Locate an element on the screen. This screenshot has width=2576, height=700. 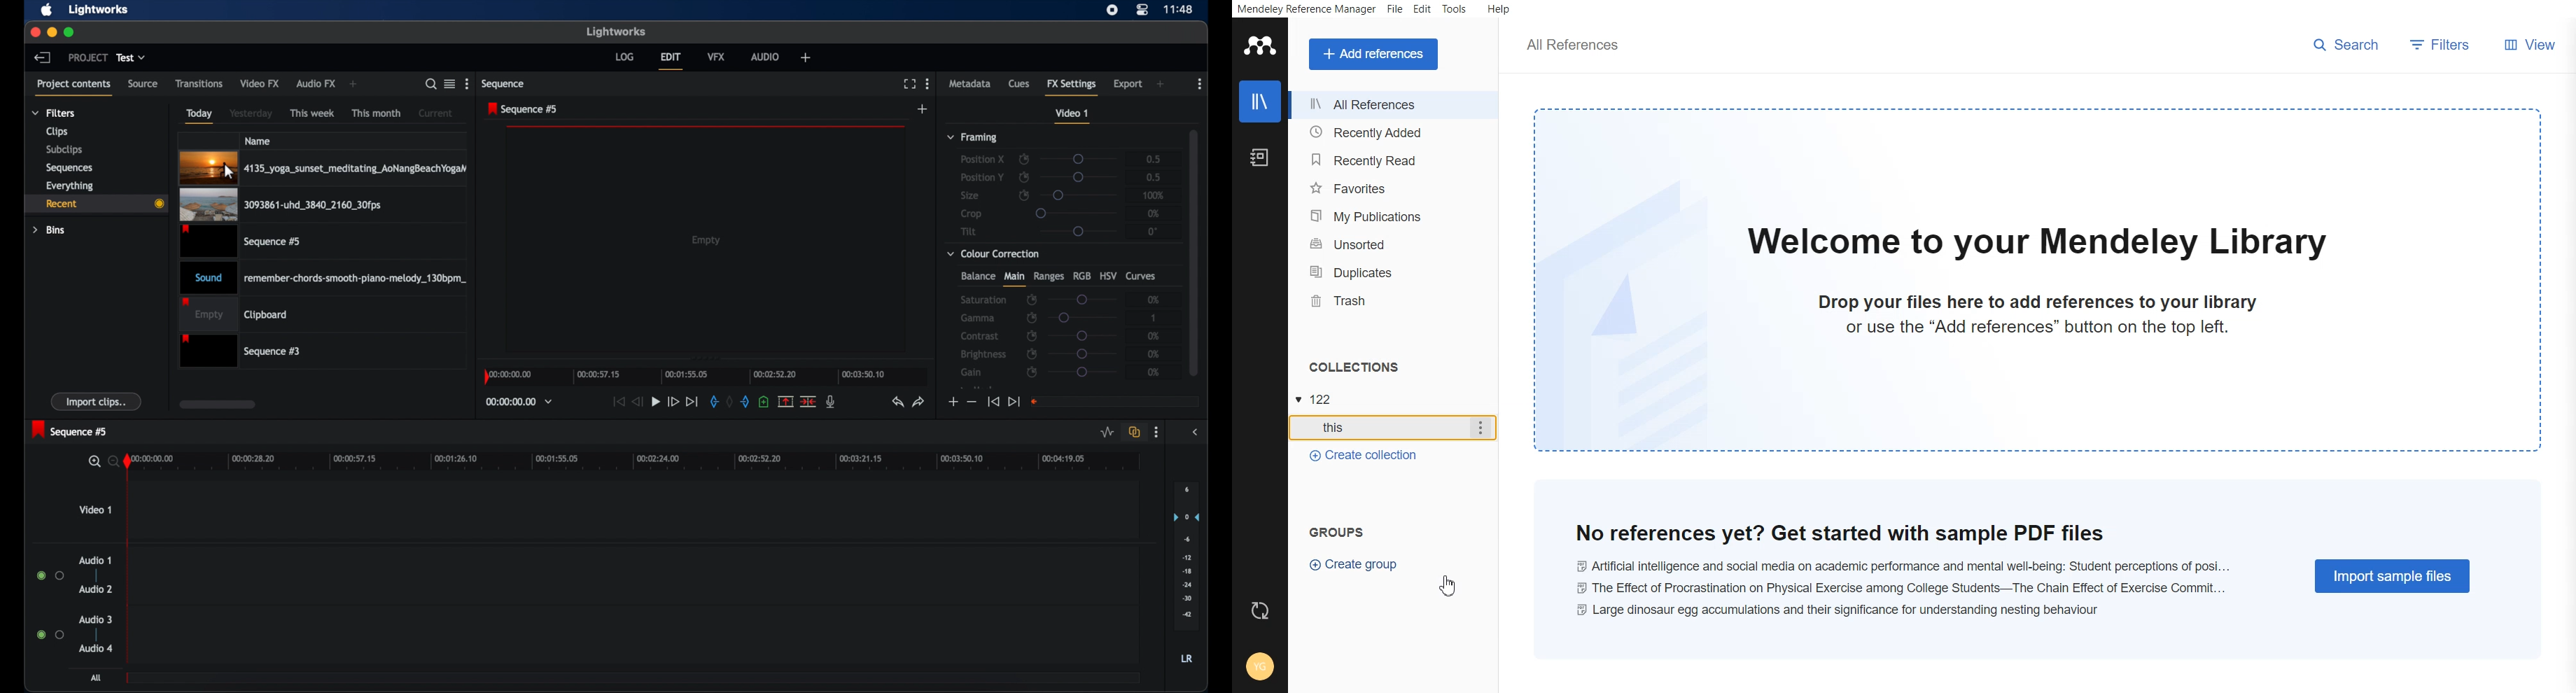
video fx is located at coordinates (261, 83).